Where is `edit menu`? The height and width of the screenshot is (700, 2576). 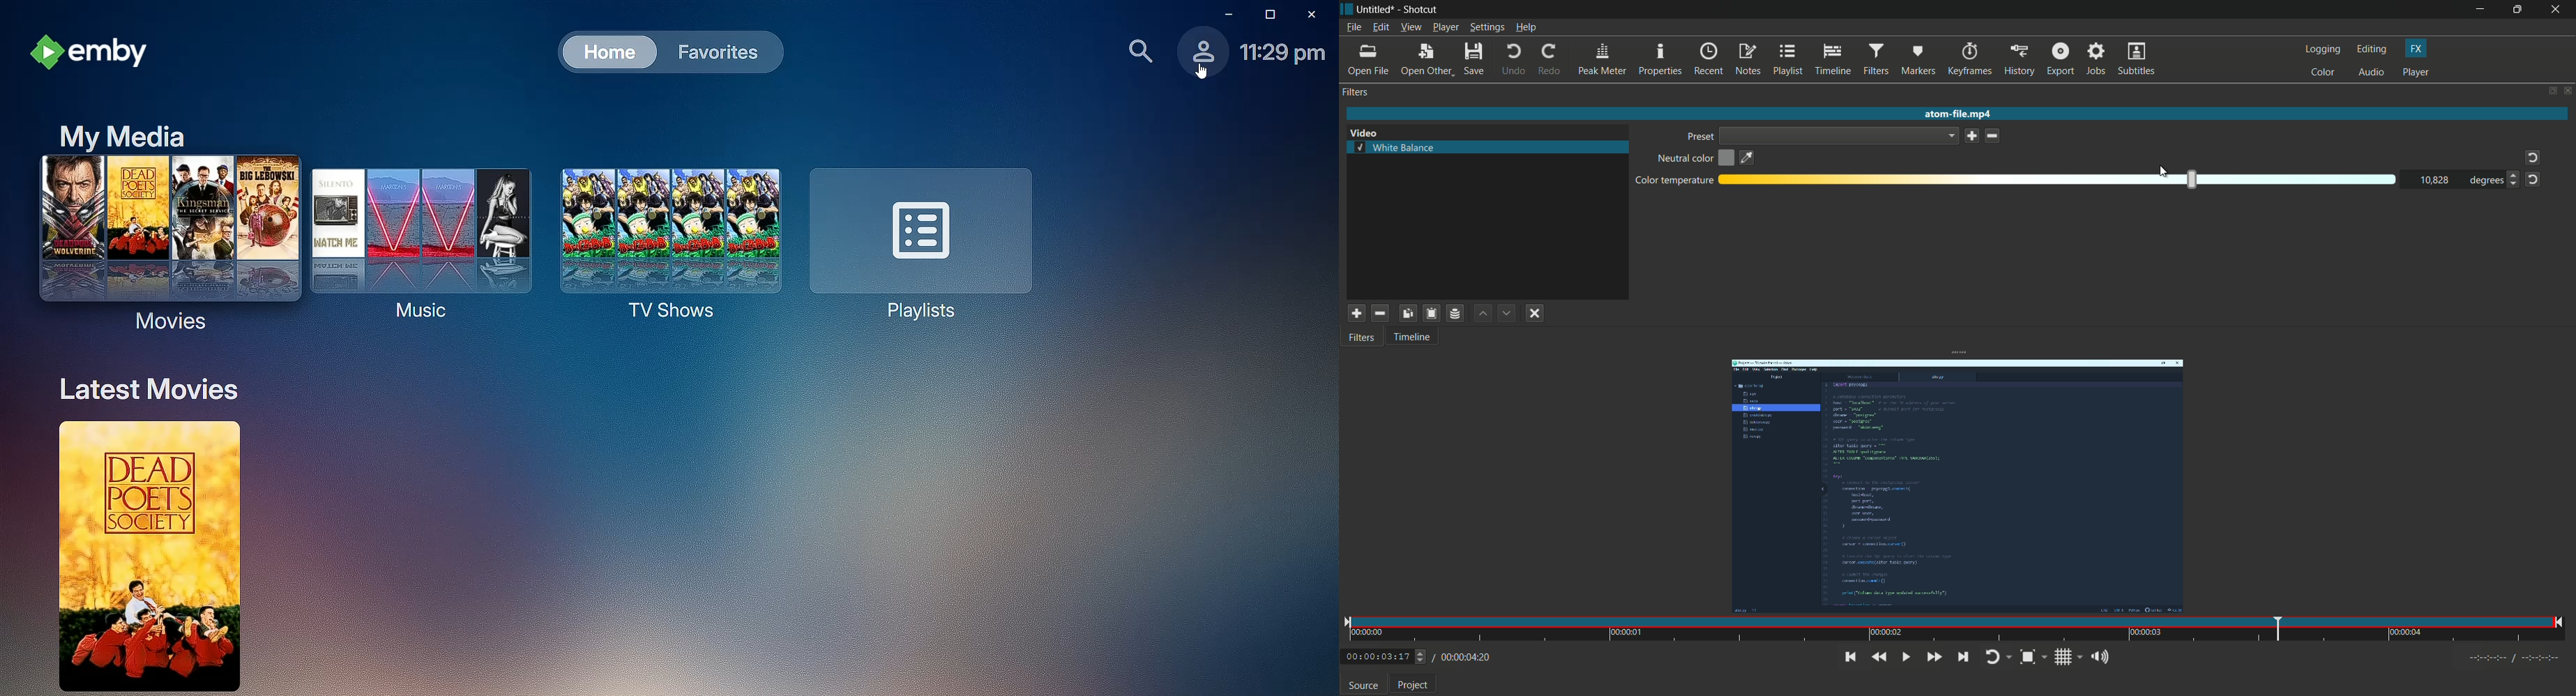 edit menu is located at coordinates (1380, 26).